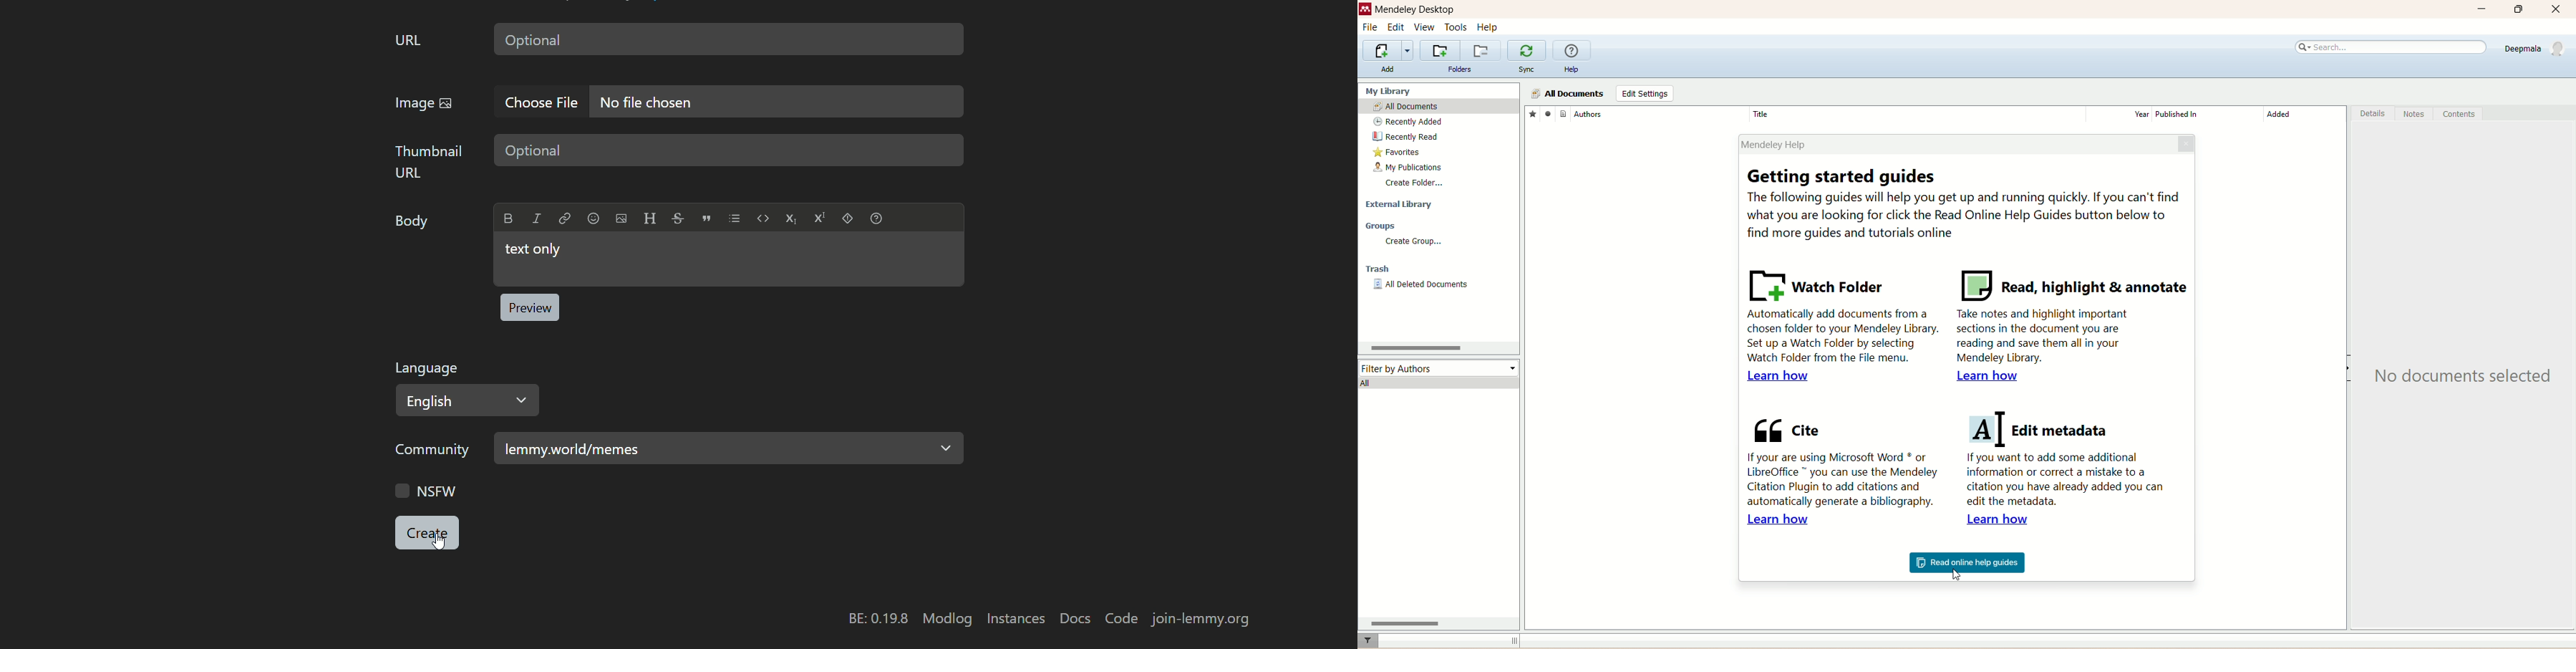  Describe the element at coordinates (1840, 478) in the screenshot. I see `If you are using Microsoft Word * or LibreOffice * you can use the Mendeley Citation Plugin to add citations and automatically generate a bibliography.` at that location.